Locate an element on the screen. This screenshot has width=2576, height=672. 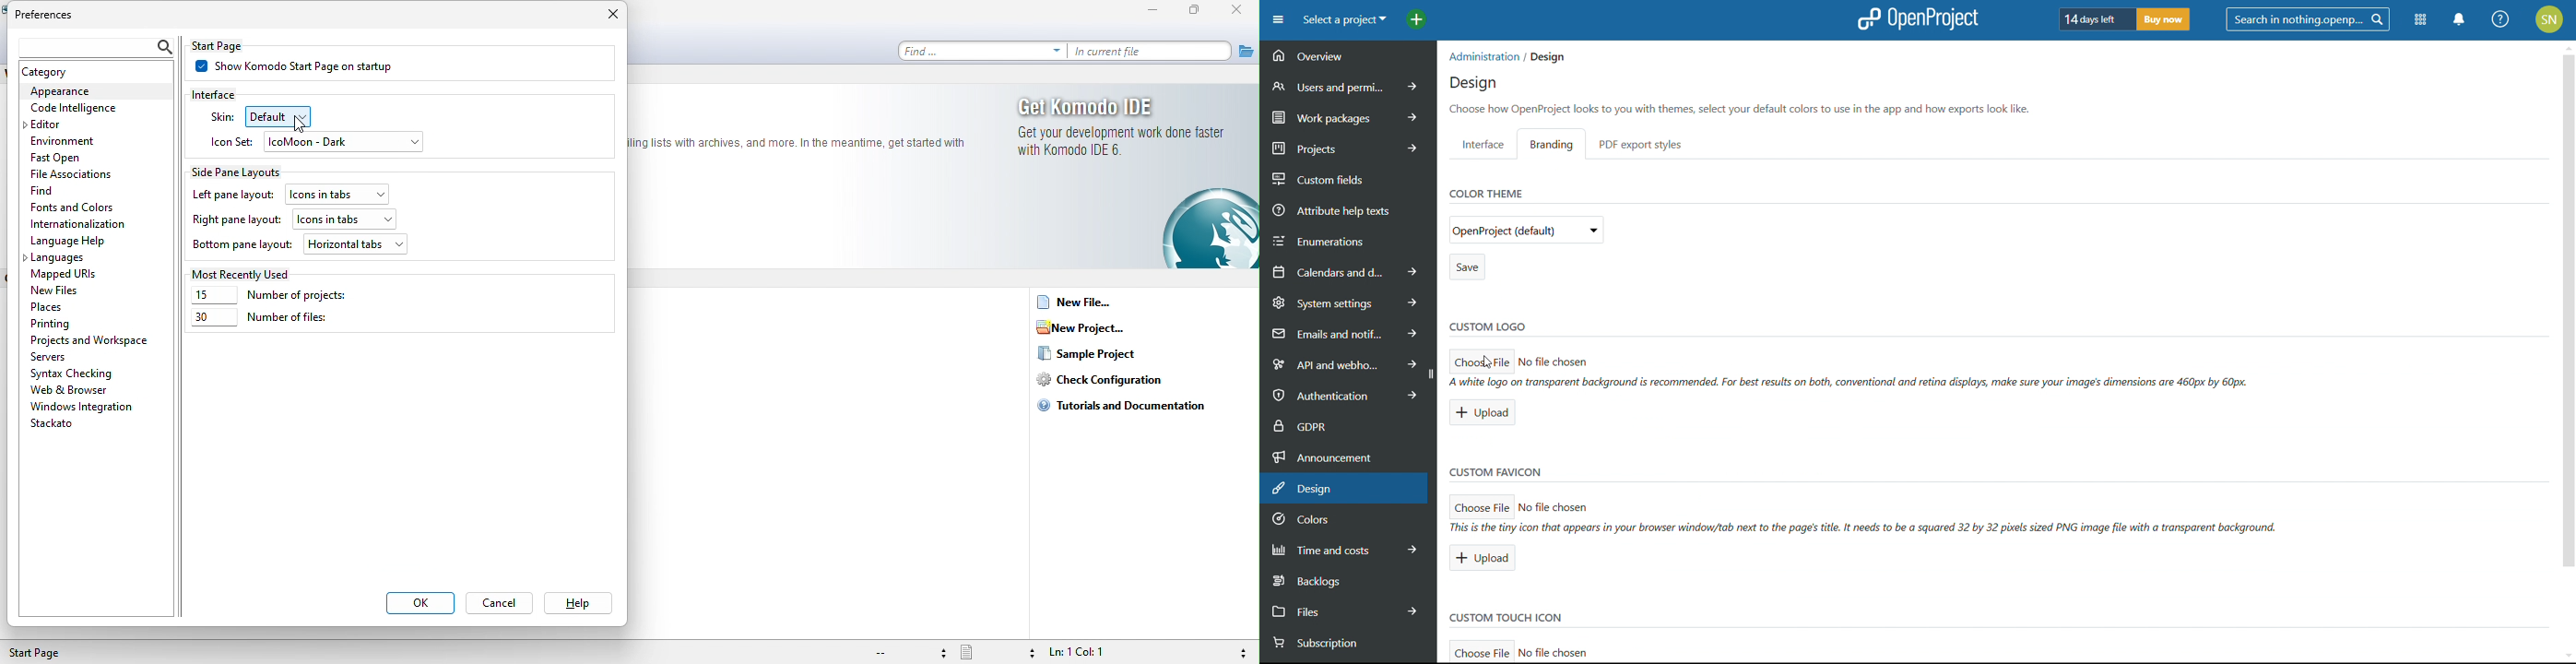
custom fields is located at coordinates (1349, 176).